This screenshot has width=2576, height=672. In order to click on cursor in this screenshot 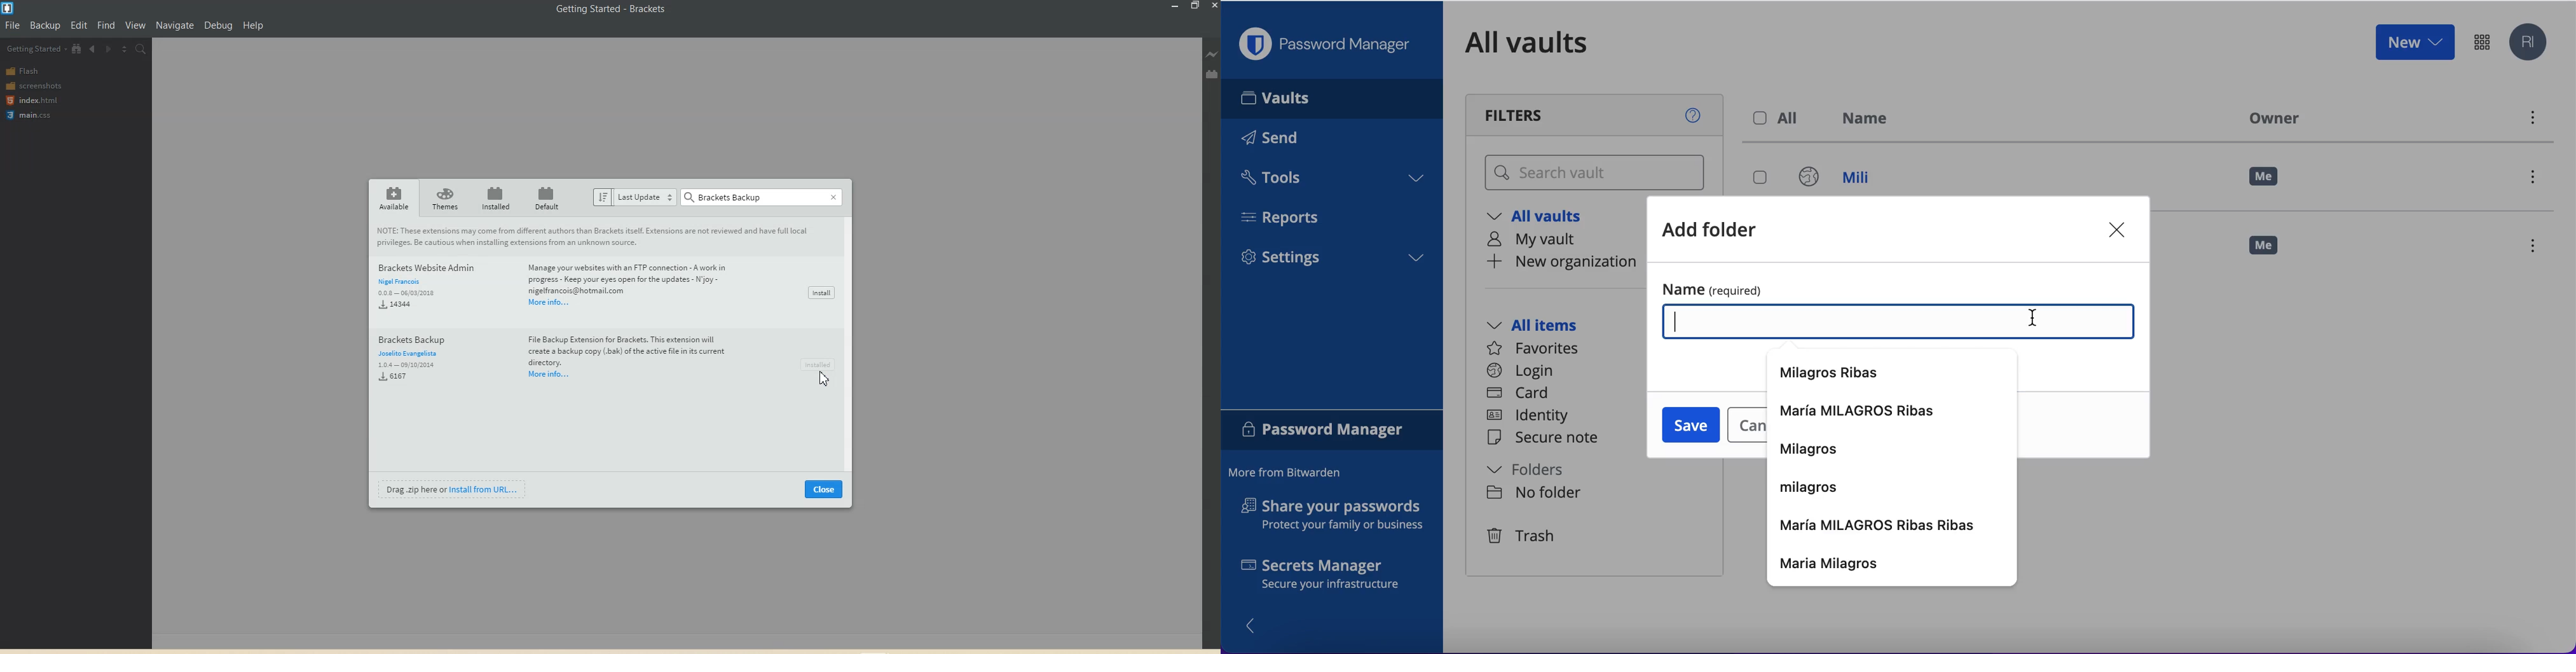, I will do `click(2032, 320)`.